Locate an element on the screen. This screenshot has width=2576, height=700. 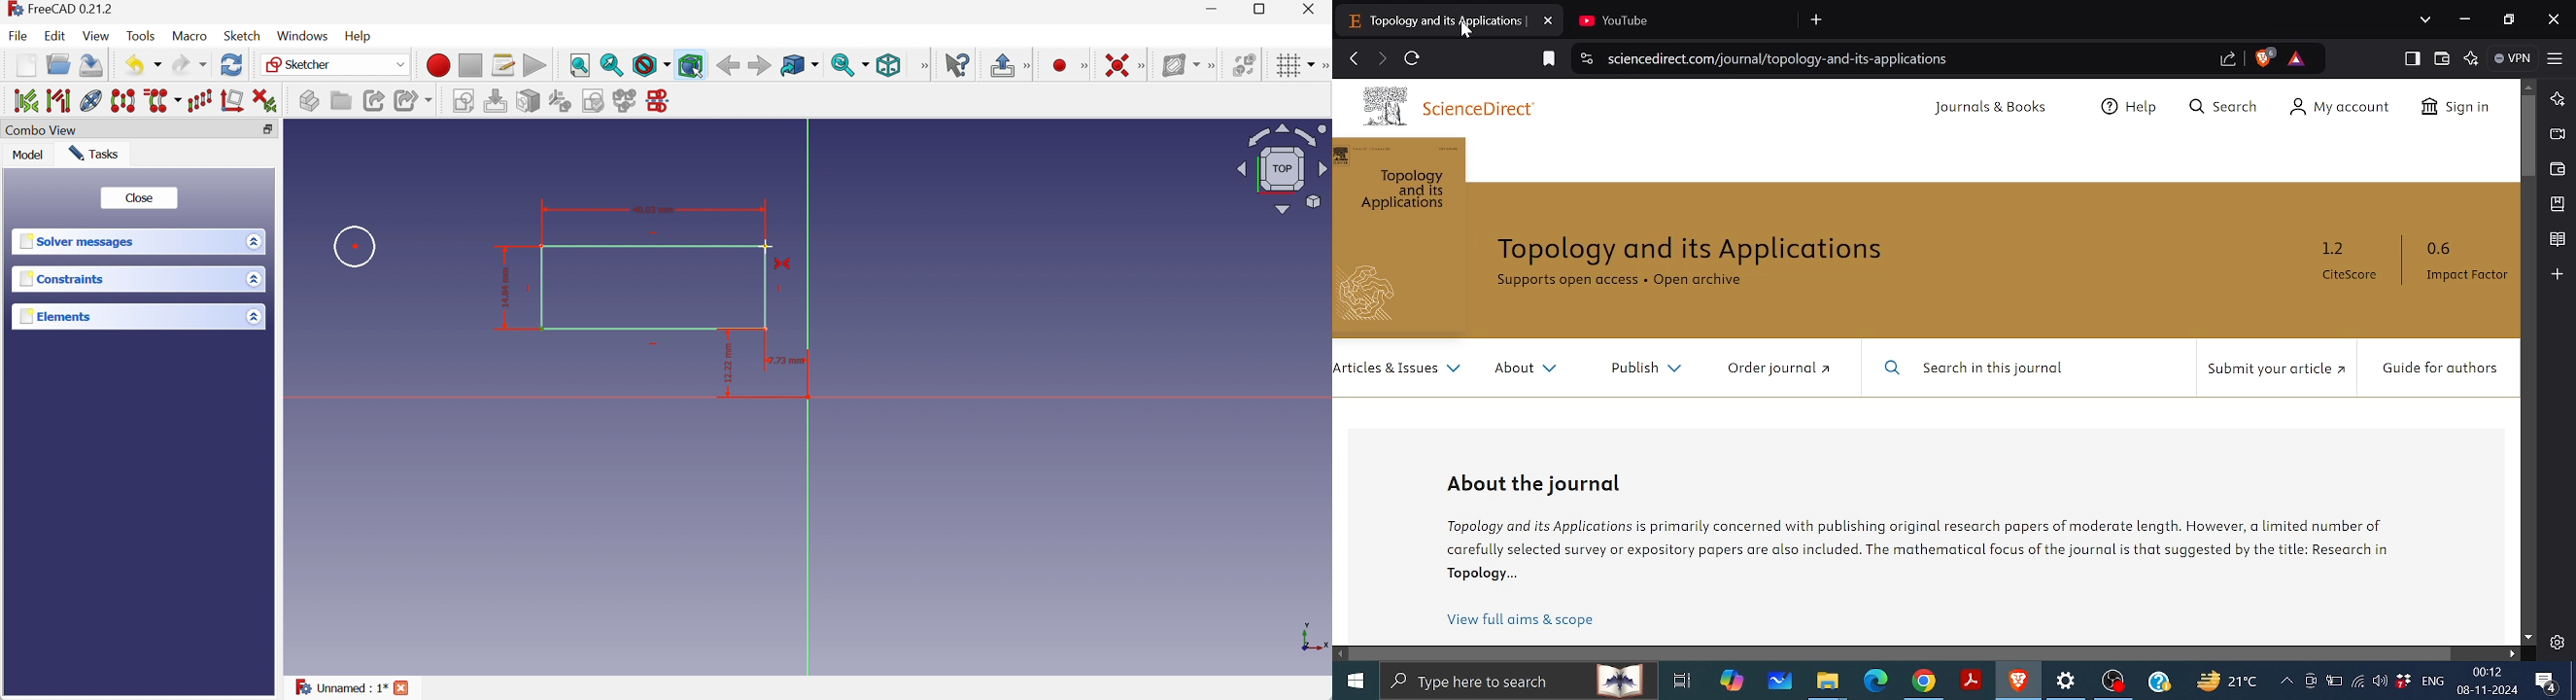
Rectangular array is located at coordinates (201, 101).